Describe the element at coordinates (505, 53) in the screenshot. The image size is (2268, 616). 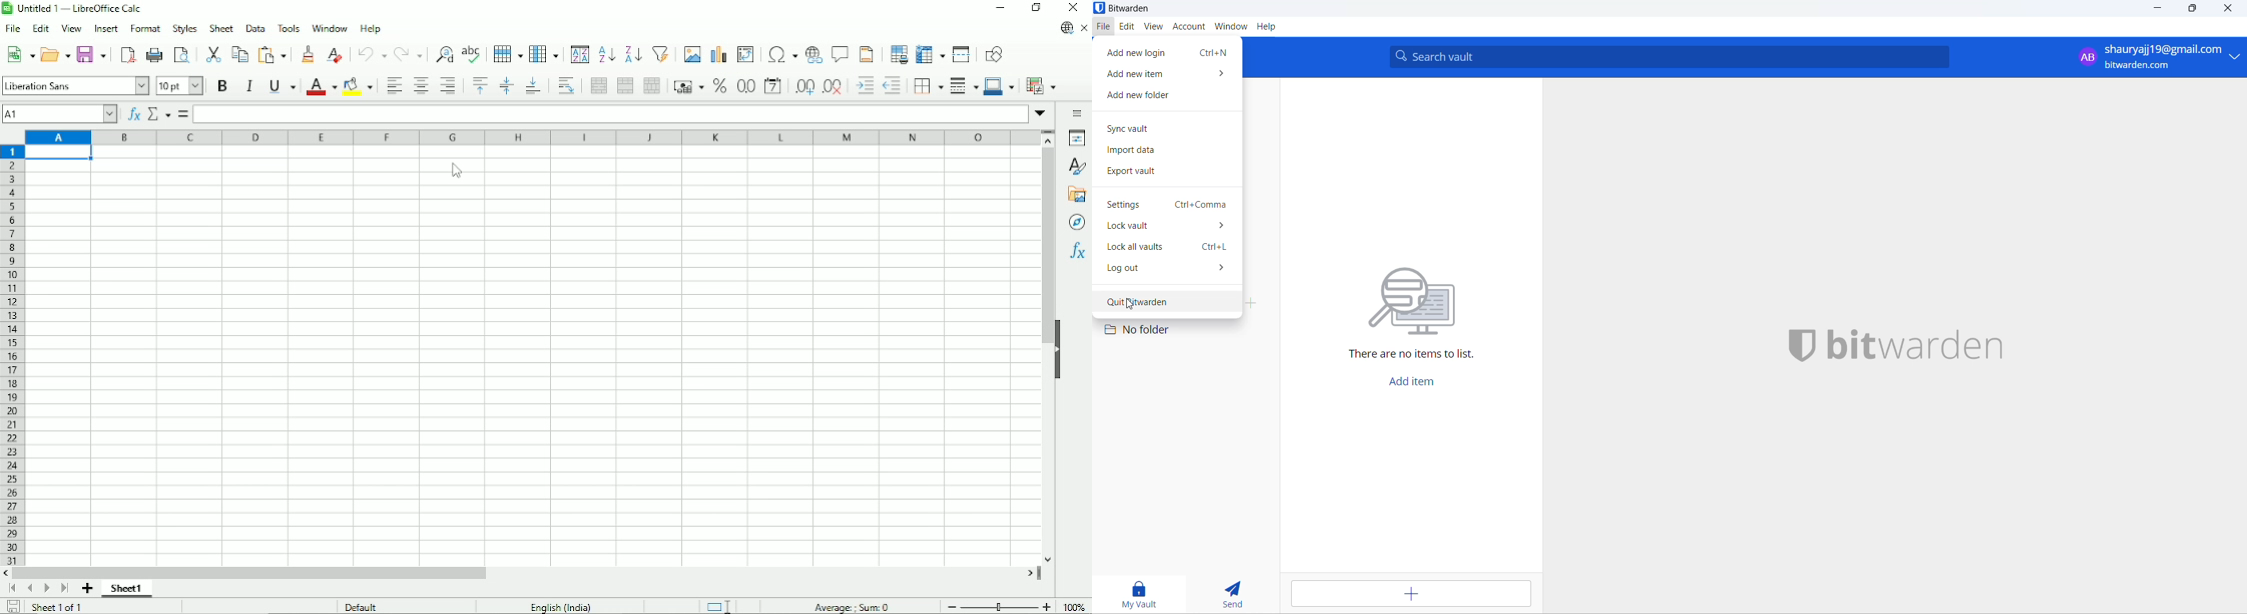
I see `Row` at that location.